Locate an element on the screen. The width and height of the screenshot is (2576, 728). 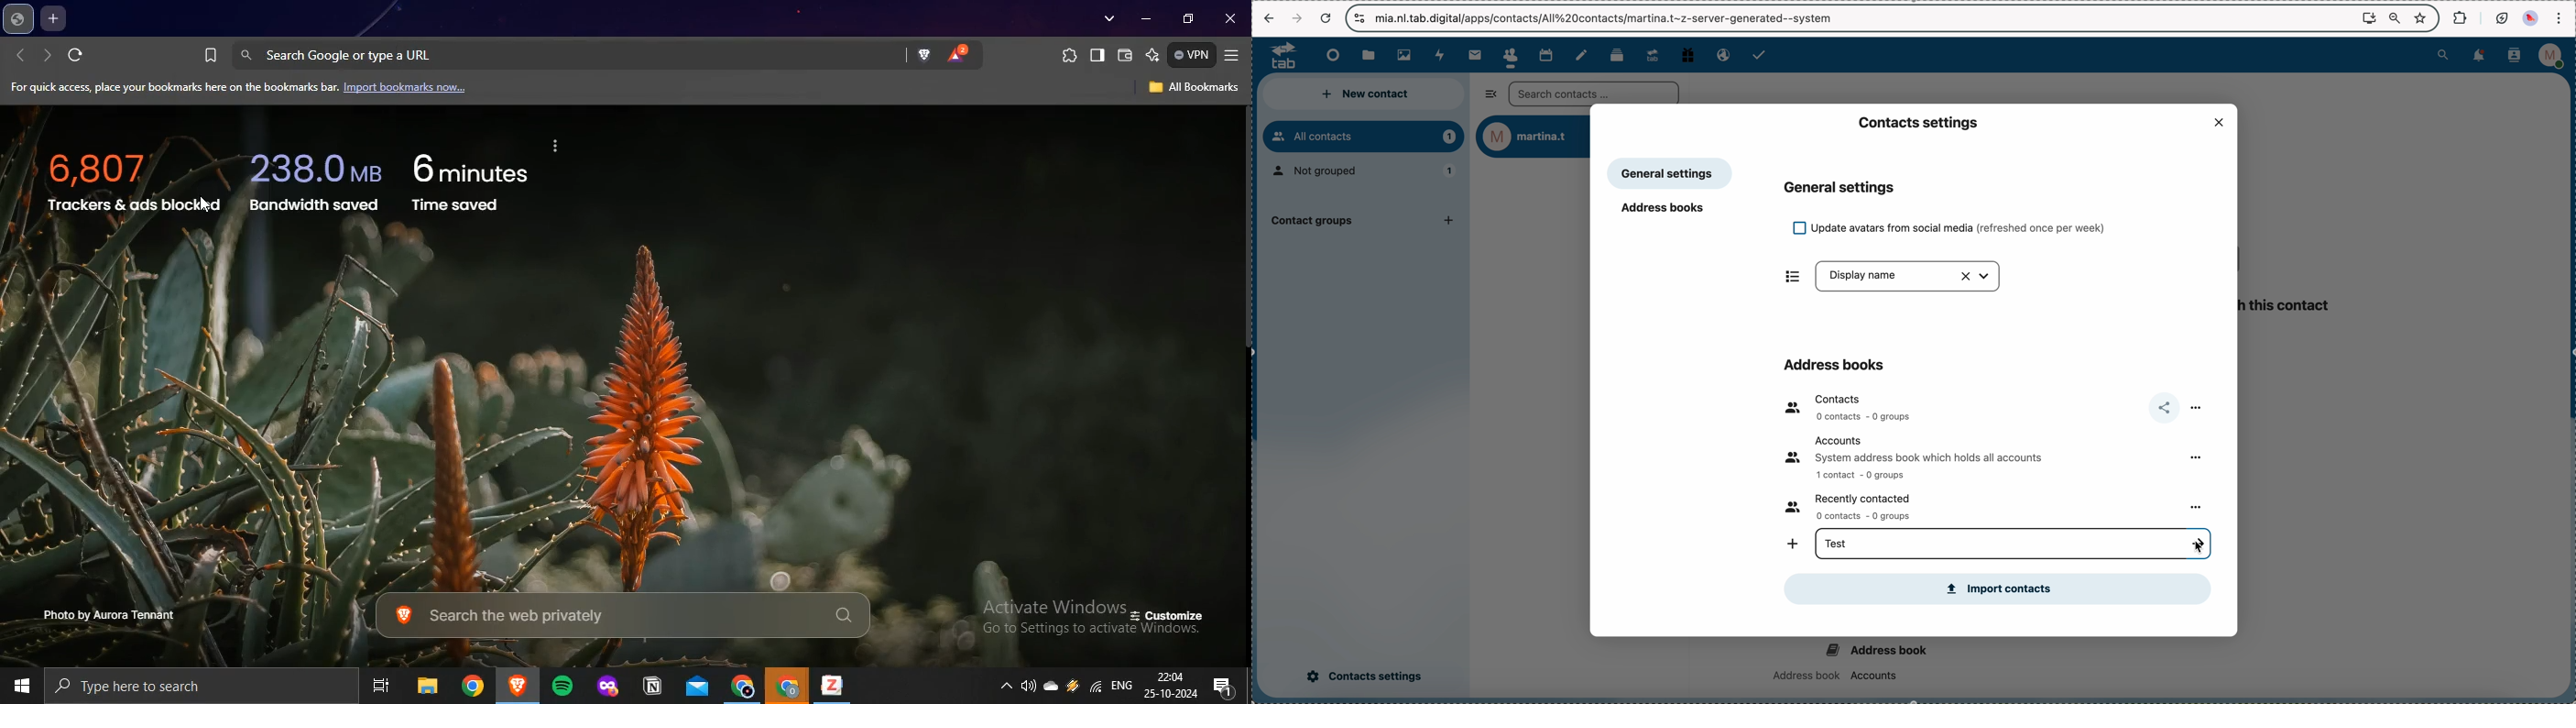
free track is located at coordinates (1687, 54).